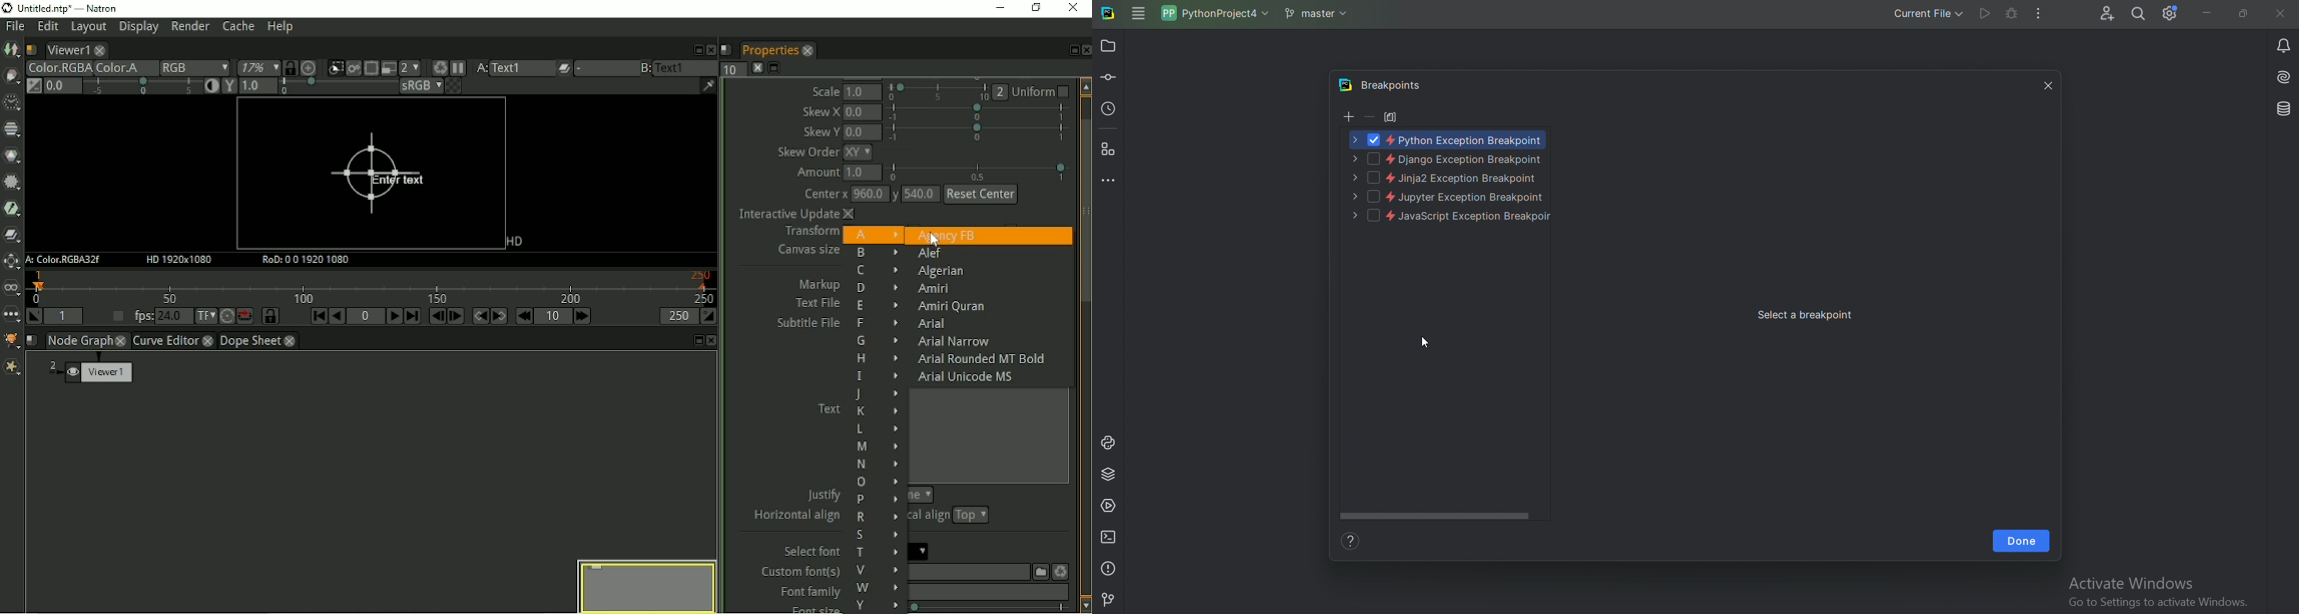 The height and width of the screenshot is (616, 2324). What do you see at coordinates (2282, 45) in the screenshot?
I see `Notification` at bounding box center [2282, 45].